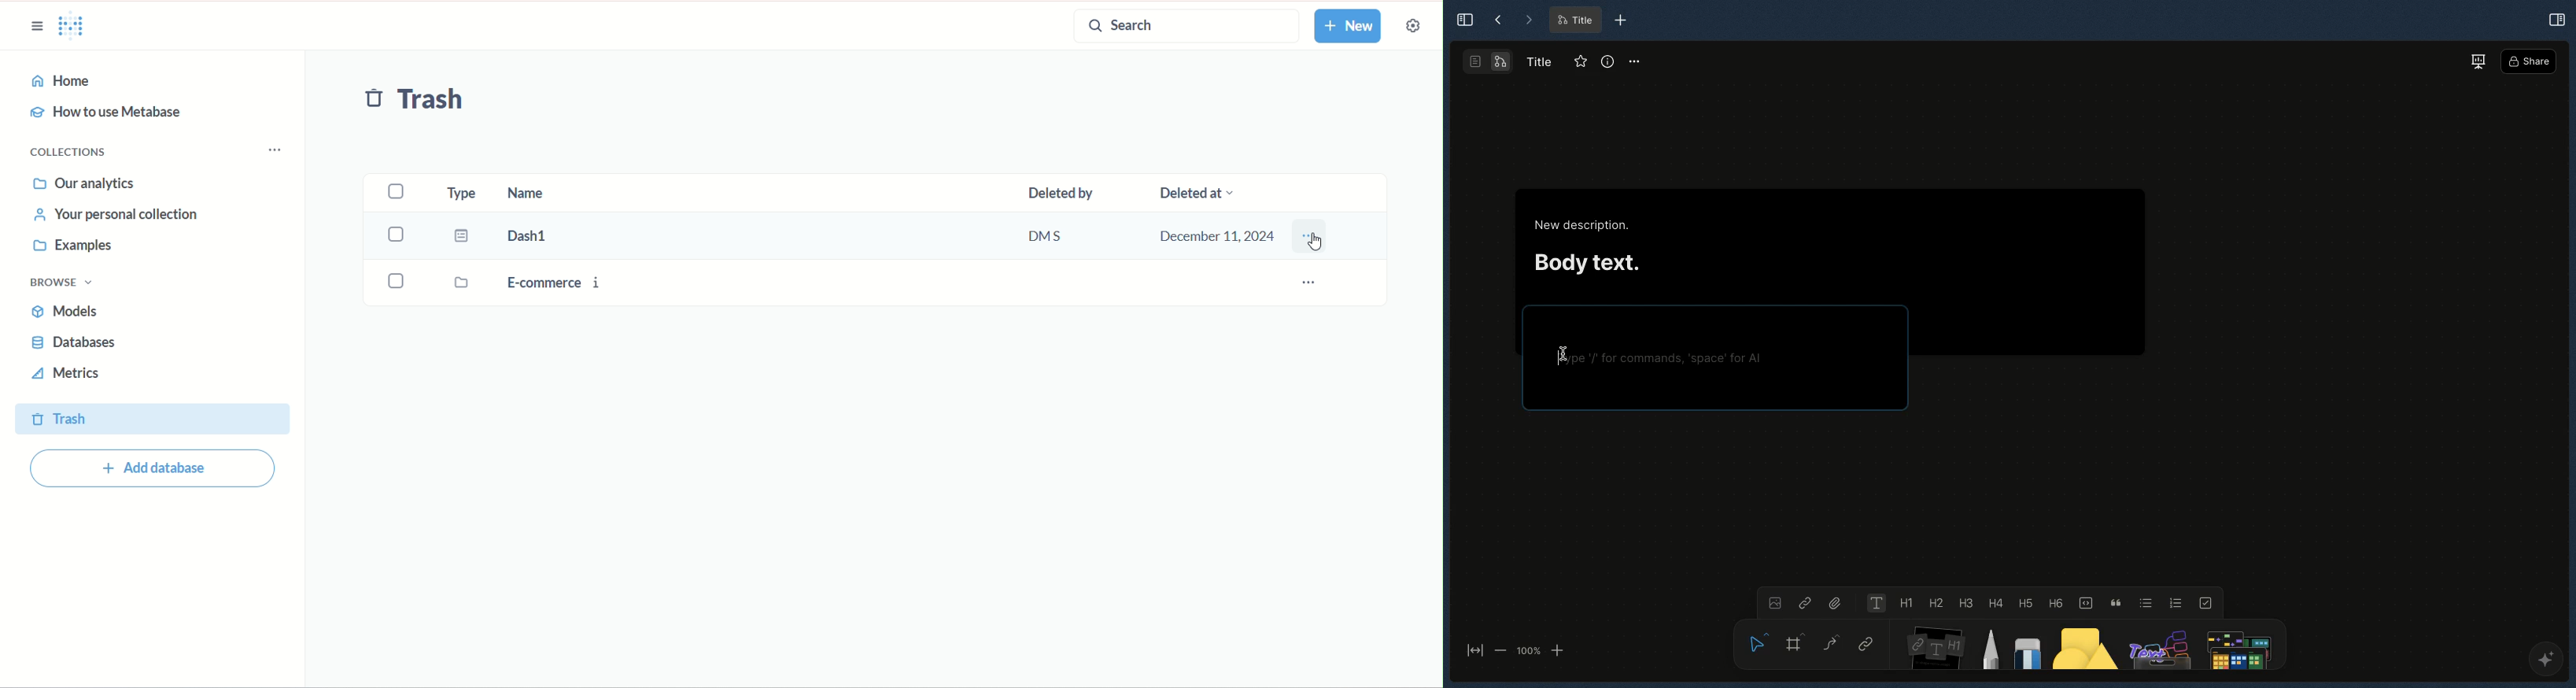 This screenshot has height=700, width=2576. Describe the element at coordinates (2208, 602) in the screenshot. I see `To-do list` at that location.